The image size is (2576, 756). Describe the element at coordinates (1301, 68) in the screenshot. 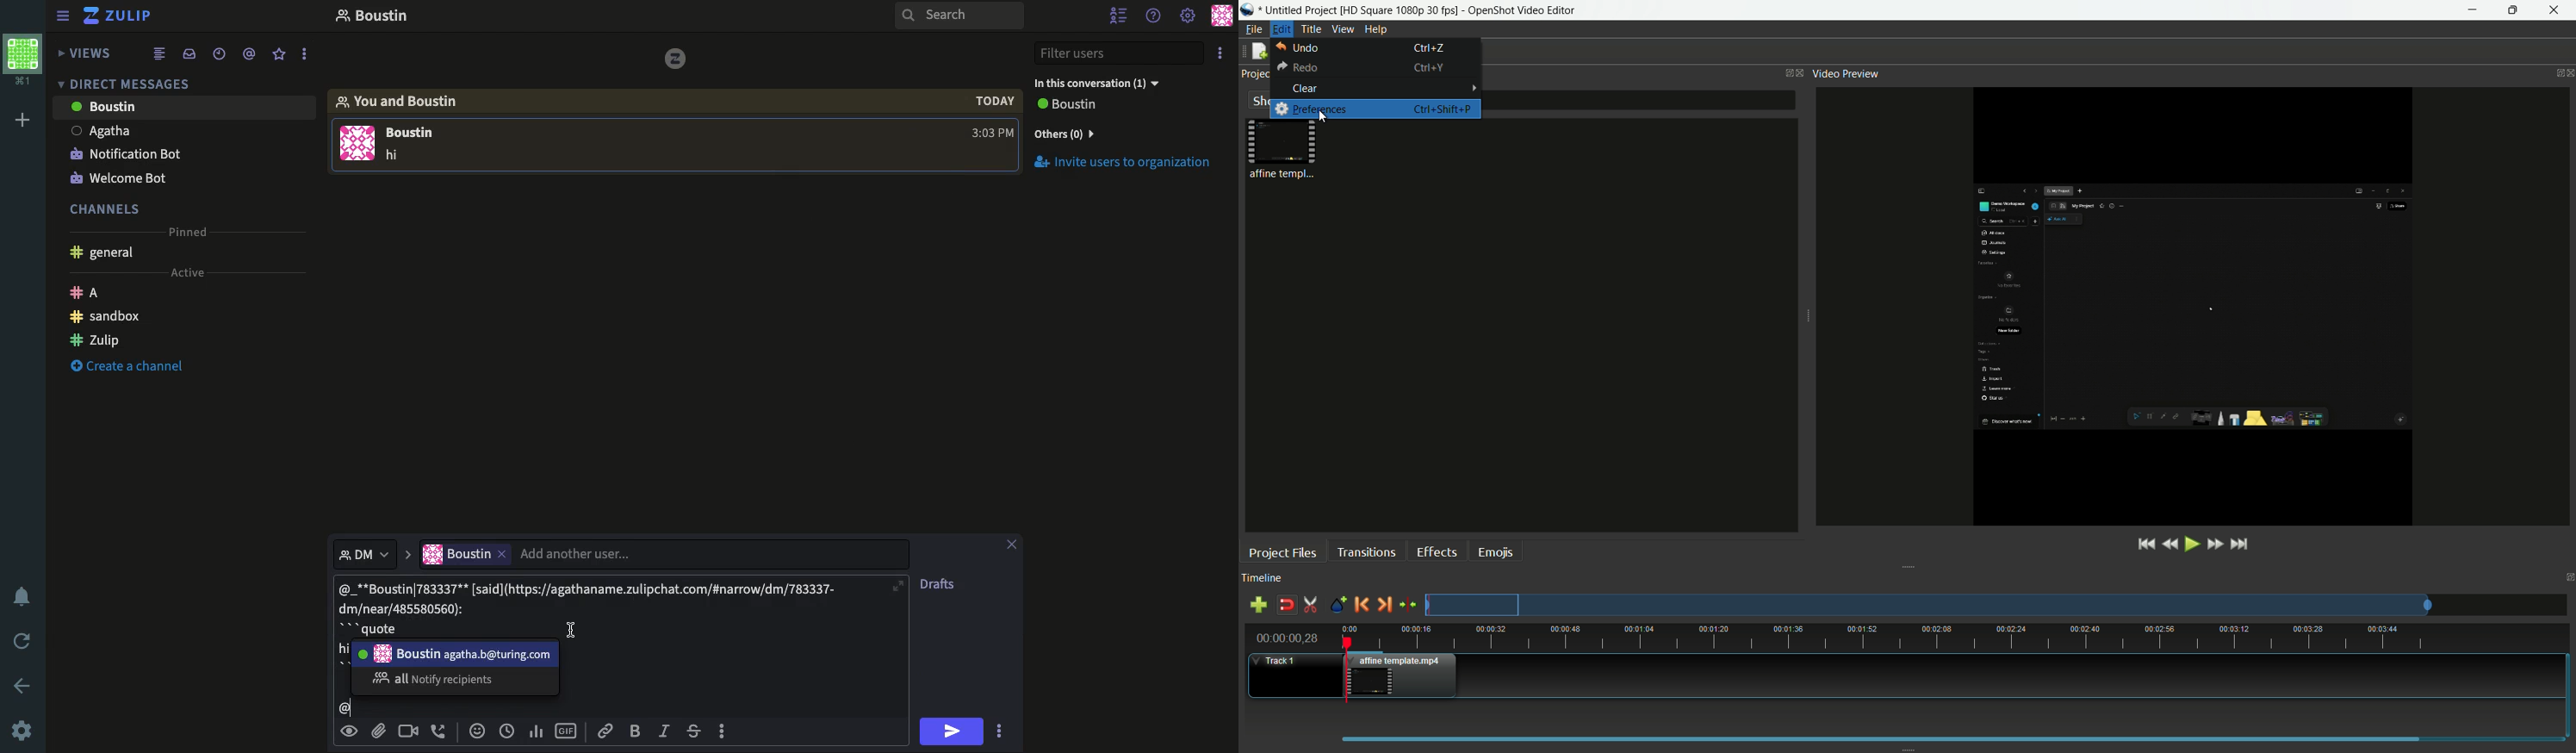

I see `redo` at that location.